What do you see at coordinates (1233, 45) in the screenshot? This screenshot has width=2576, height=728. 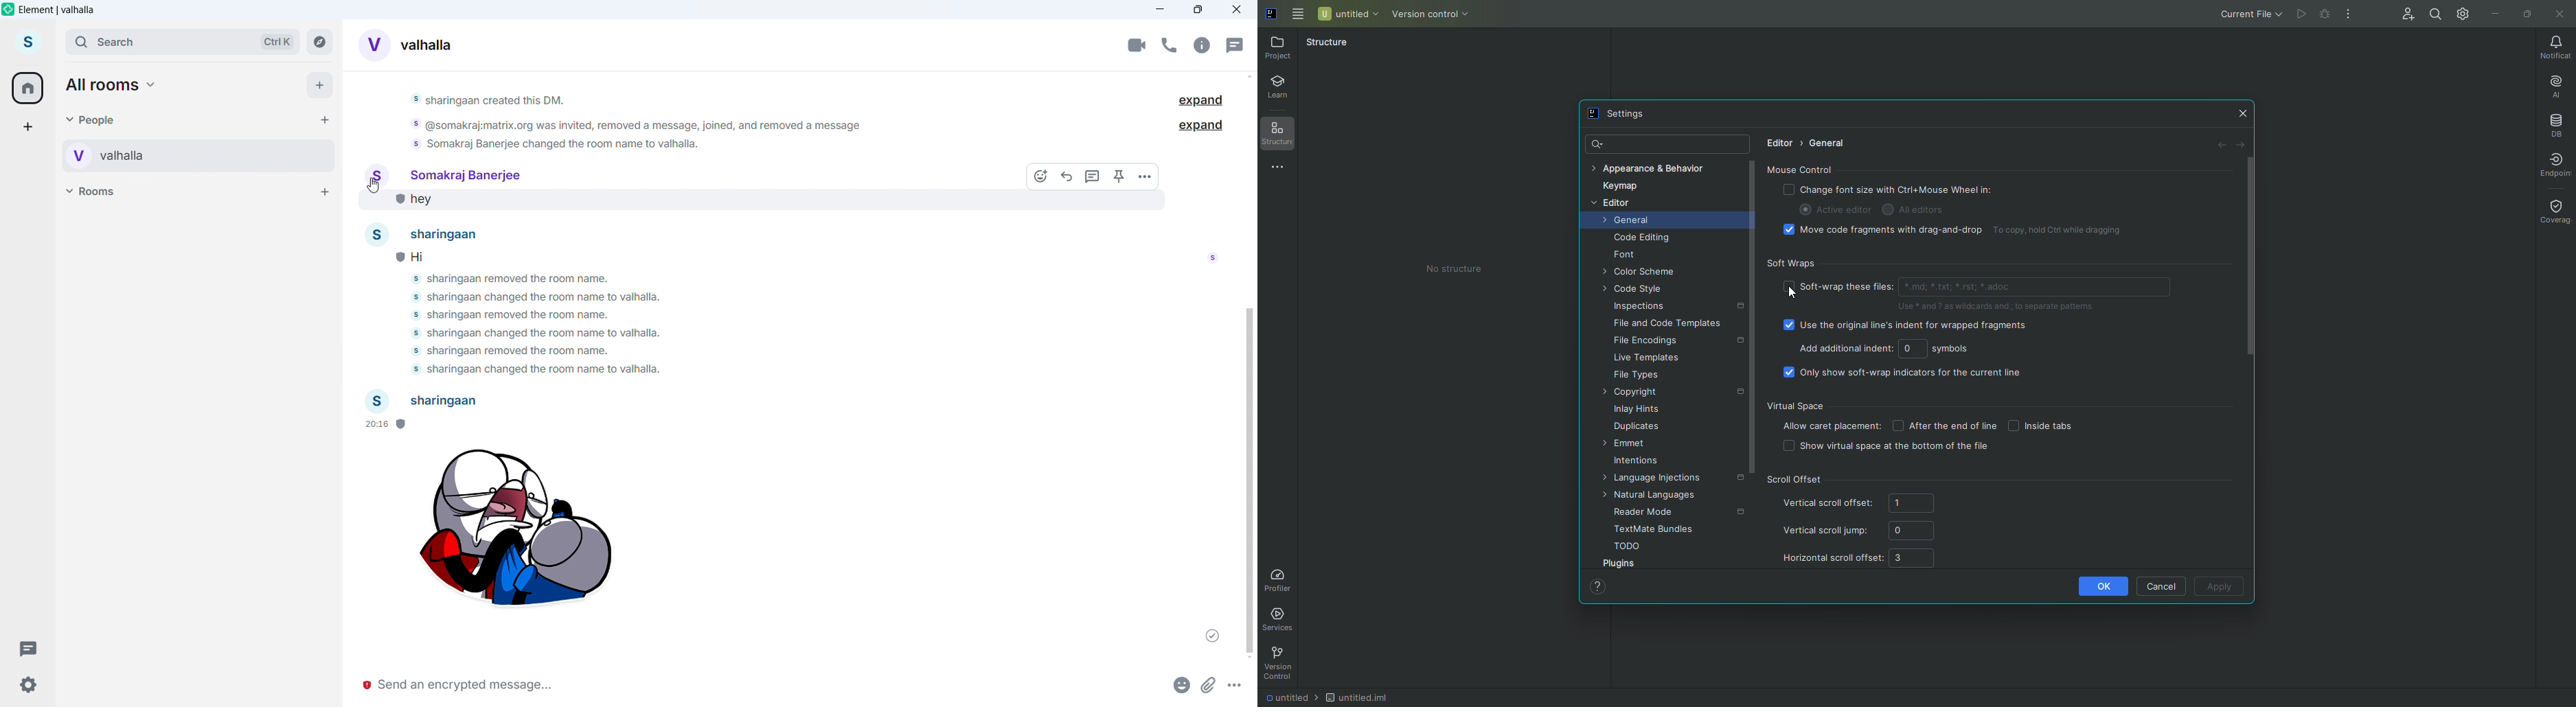 I see `Threads ` at bounding box center [1233, 45].